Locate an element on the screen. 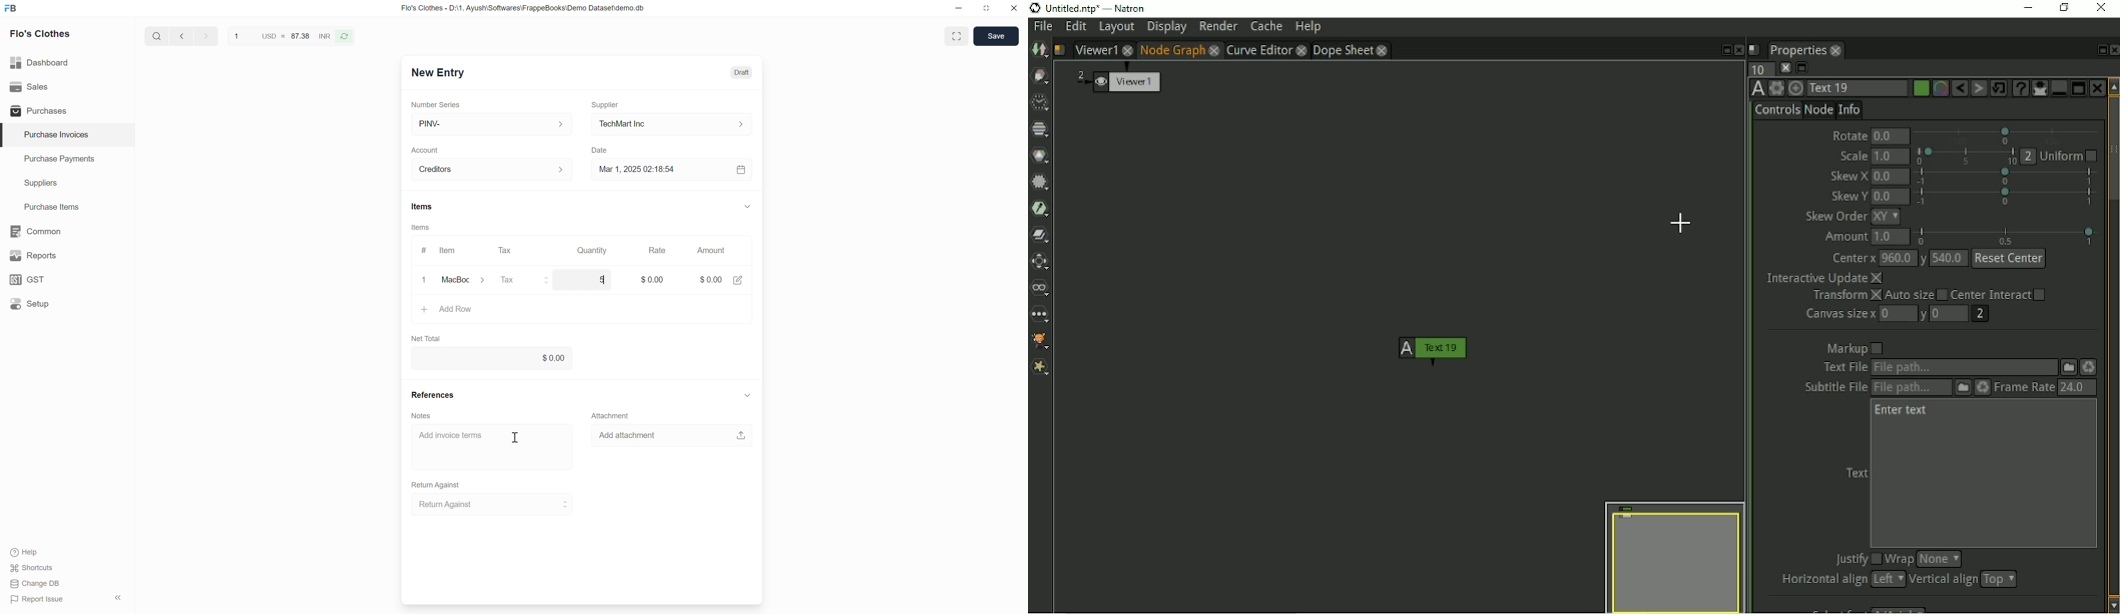 The width and height of the screenshot is (2128, 616). Draft is located at coordinates (743, 73).